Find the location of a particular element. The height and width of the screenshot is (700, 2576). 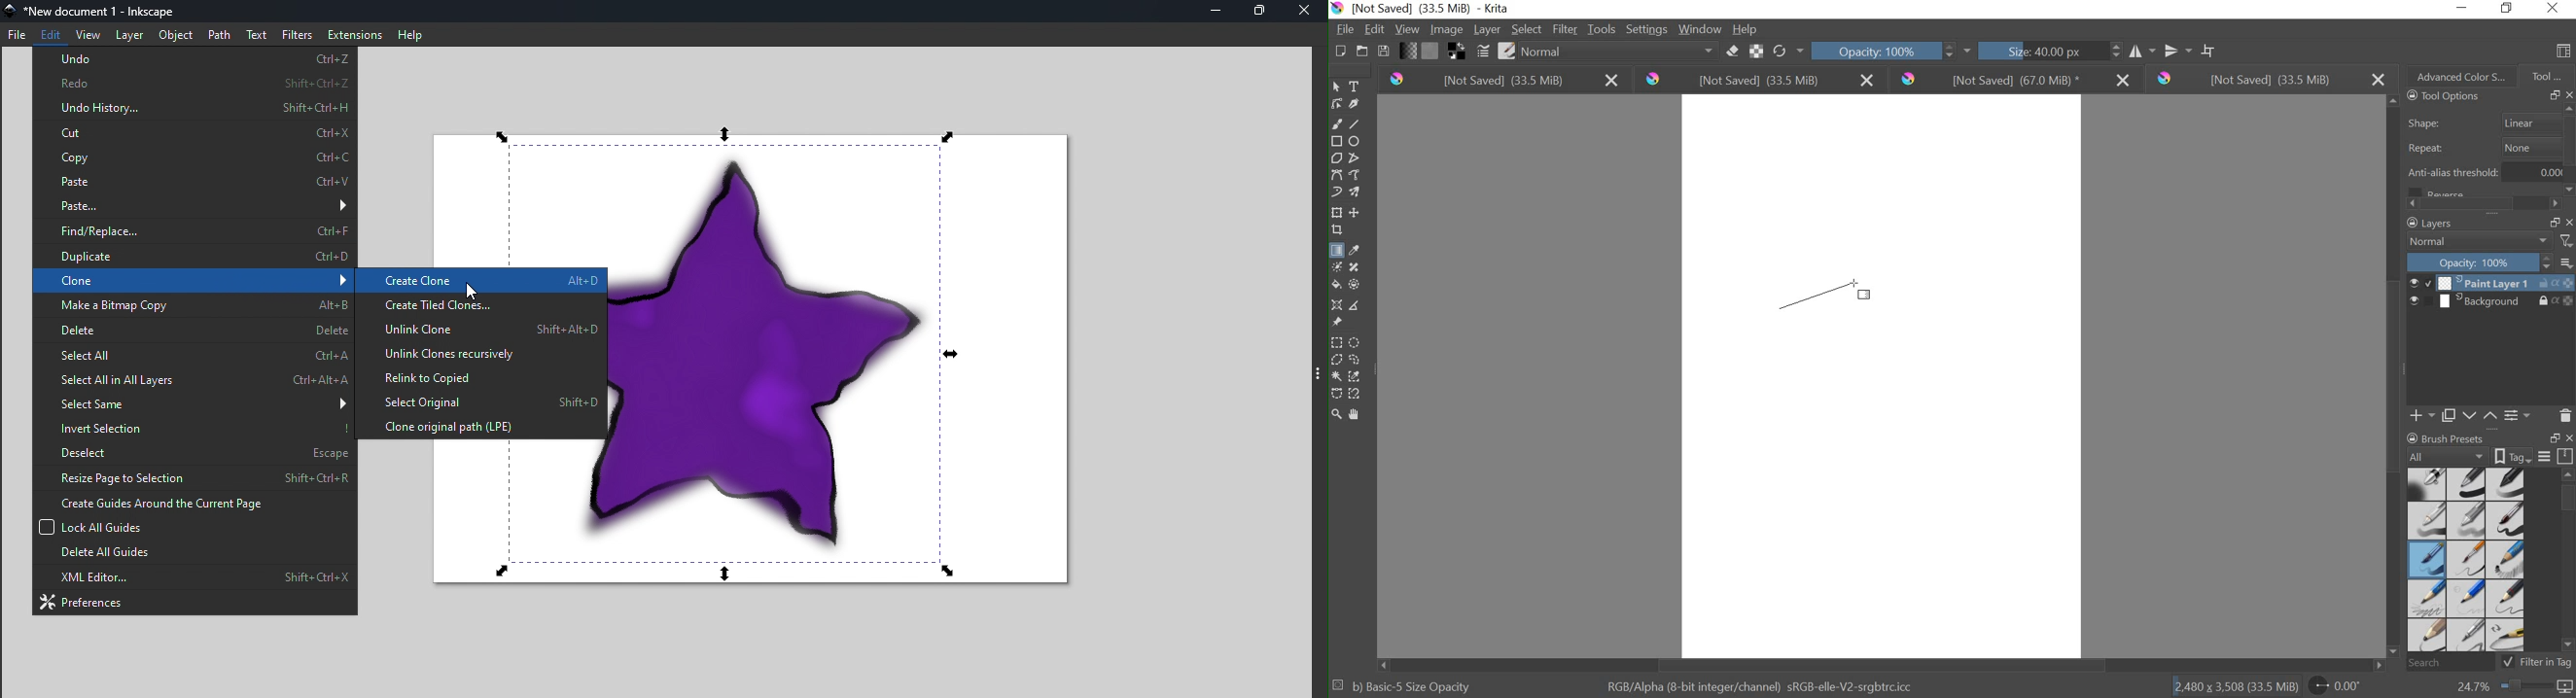

OPEN AN EXISTING DOCUMENT is located at coordinates (1360, 52).